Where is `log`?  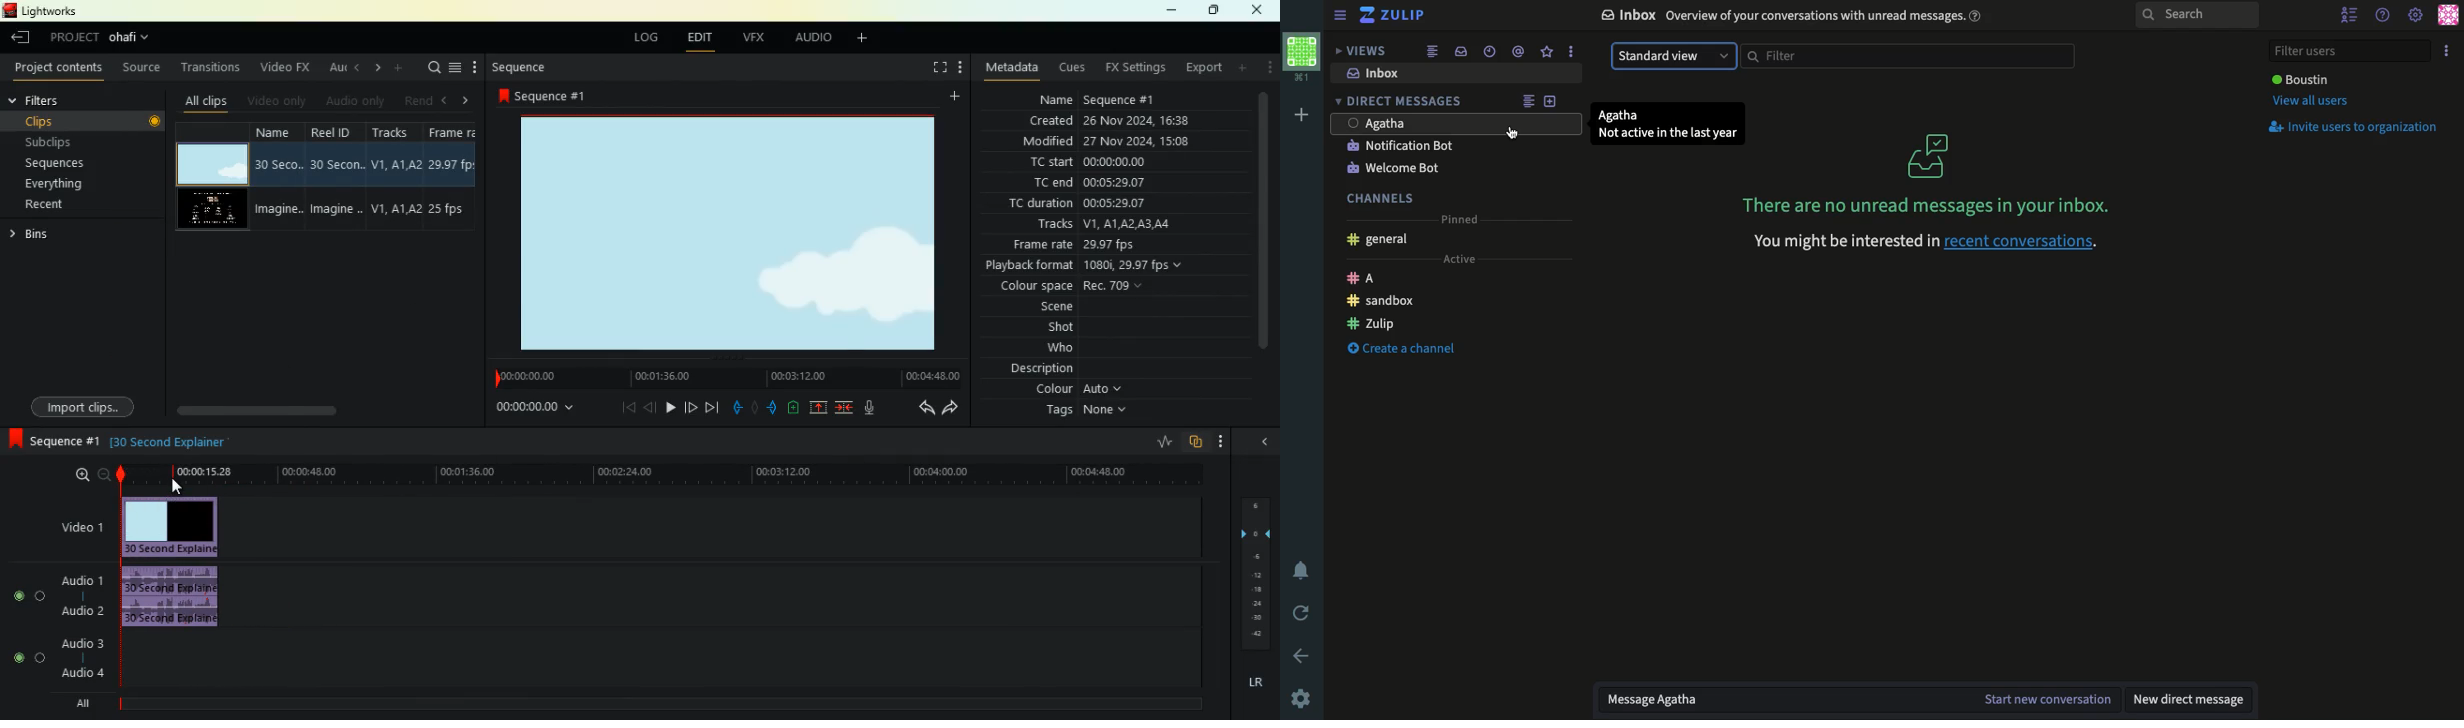
log is located at coordinates (640, 37).